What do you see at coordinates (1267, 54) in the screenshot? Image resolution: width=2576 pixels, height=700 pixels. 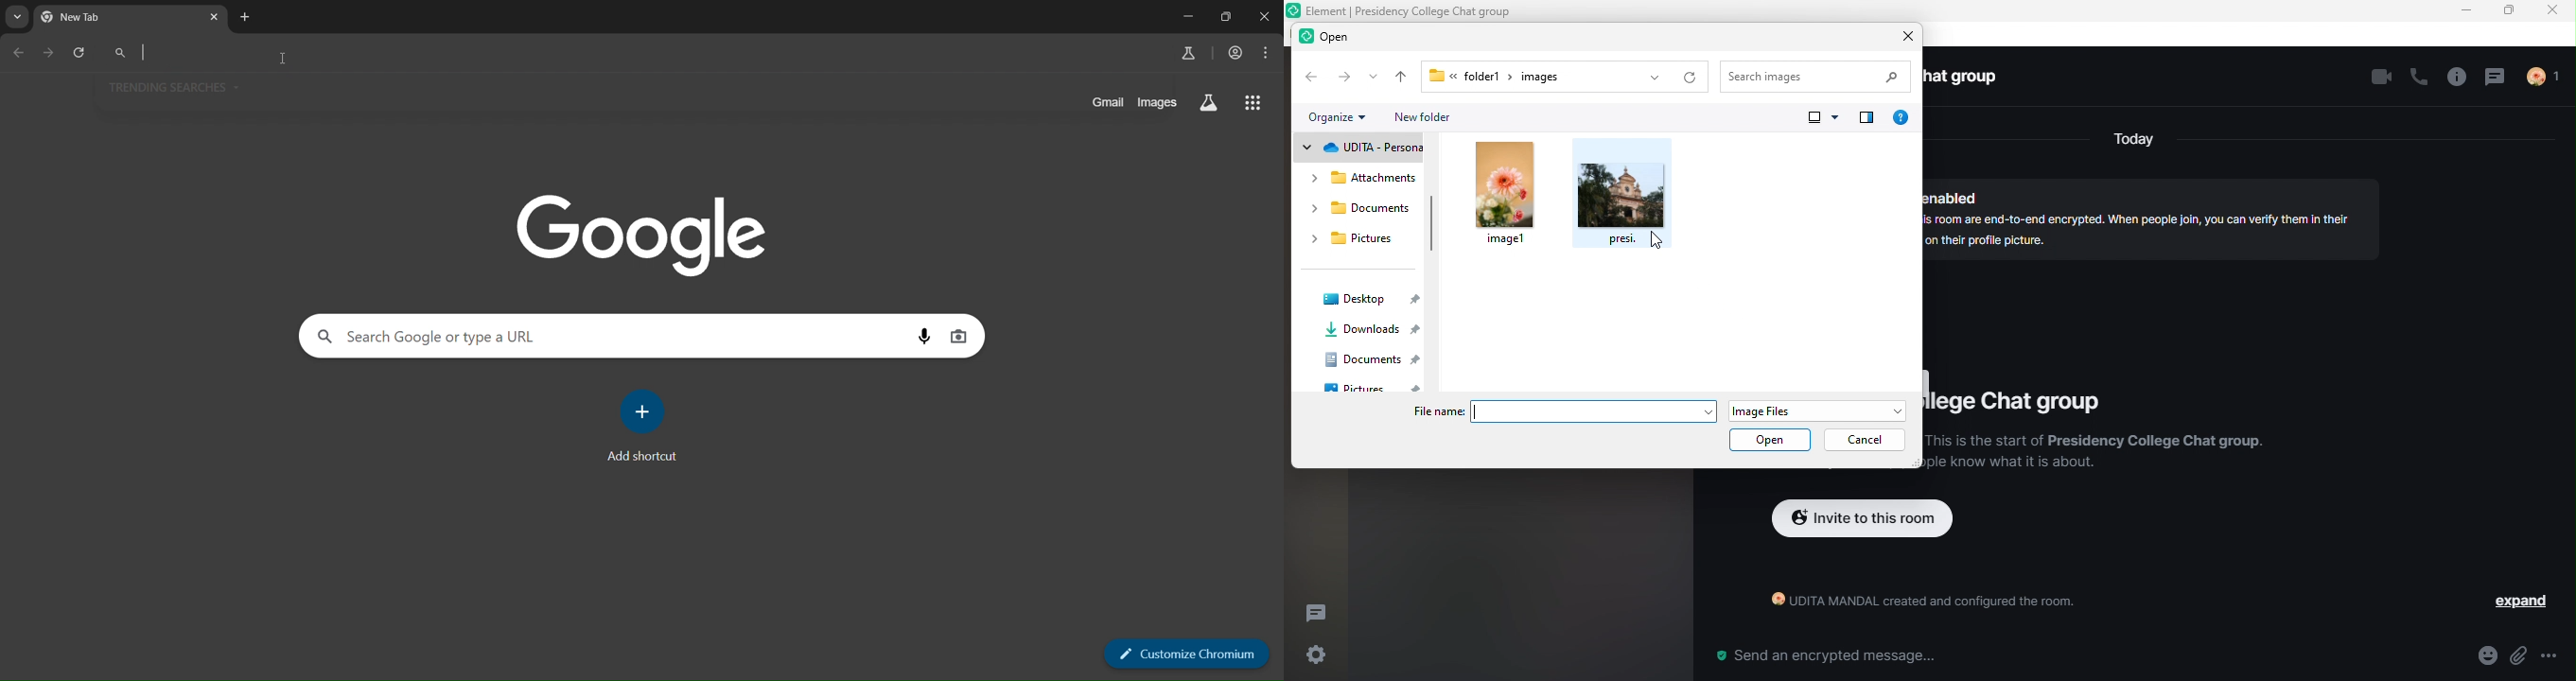 I see `menu` at bounding box center [1267, 54].